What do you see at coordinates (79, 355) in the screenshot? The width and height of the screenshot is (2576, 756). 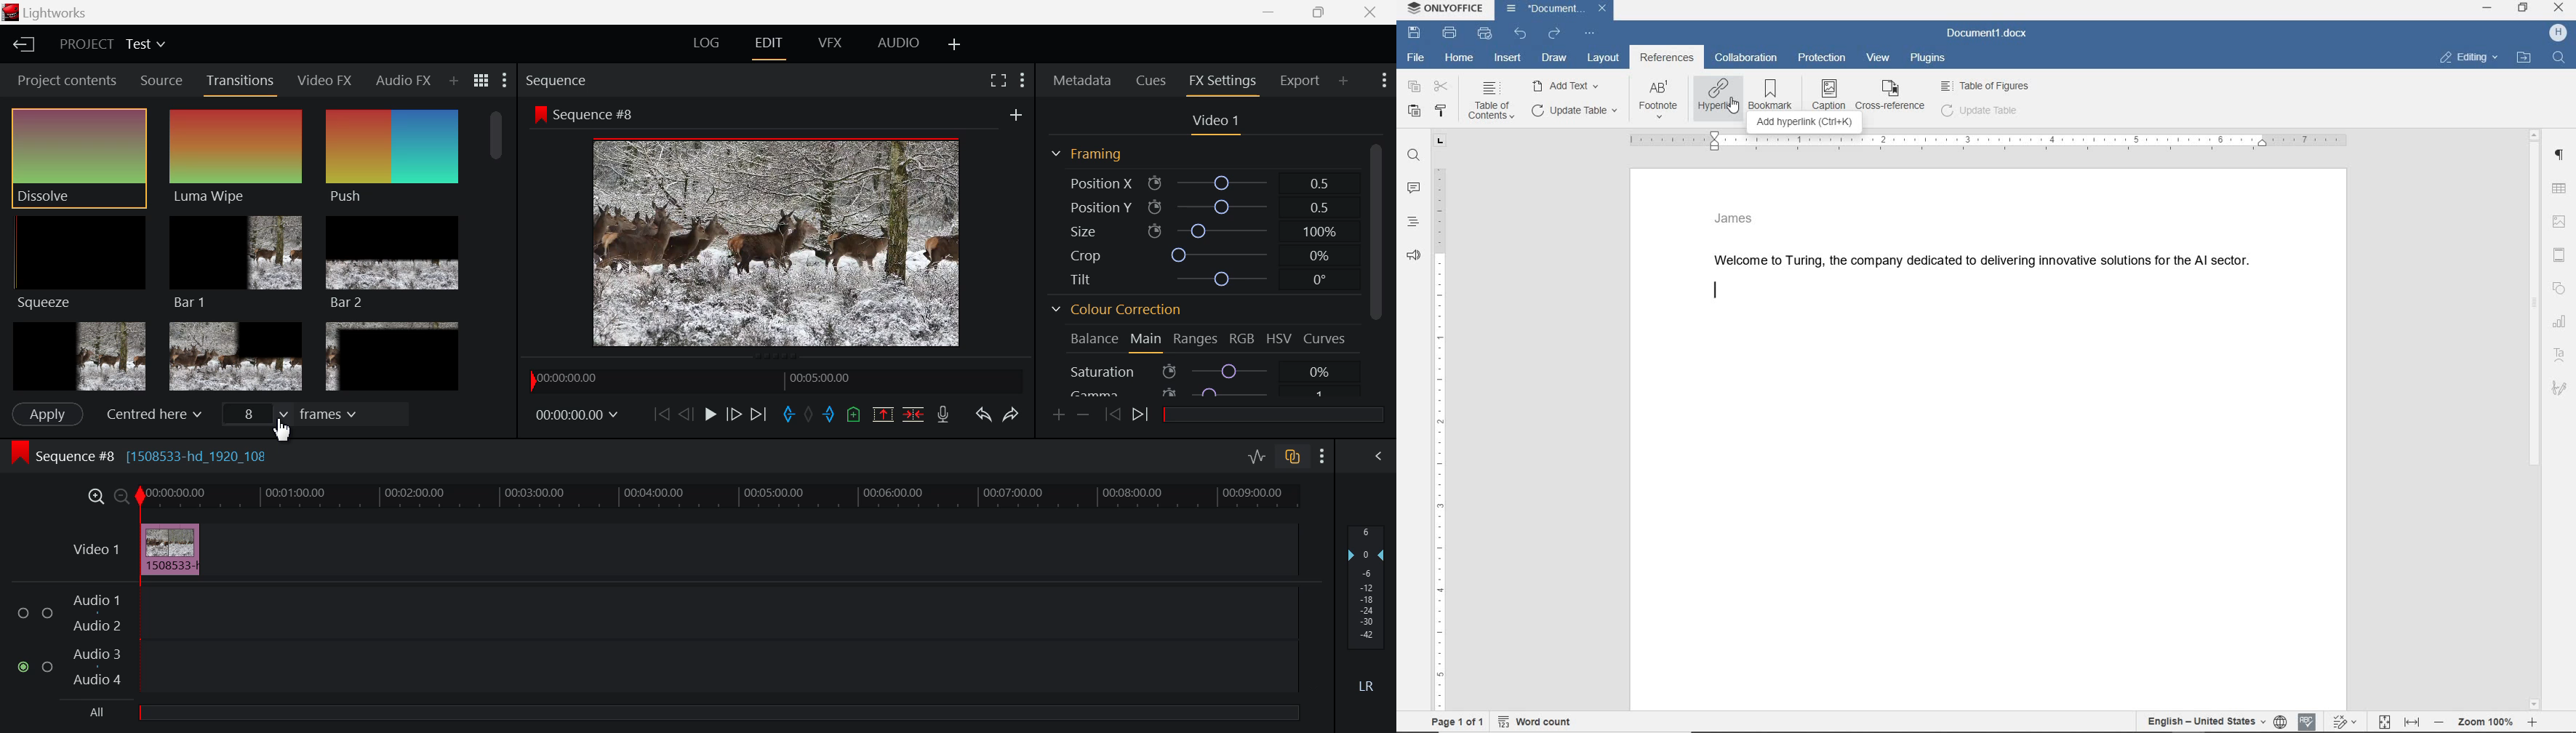 I see `Box 1` at bounding box center [79, 355].